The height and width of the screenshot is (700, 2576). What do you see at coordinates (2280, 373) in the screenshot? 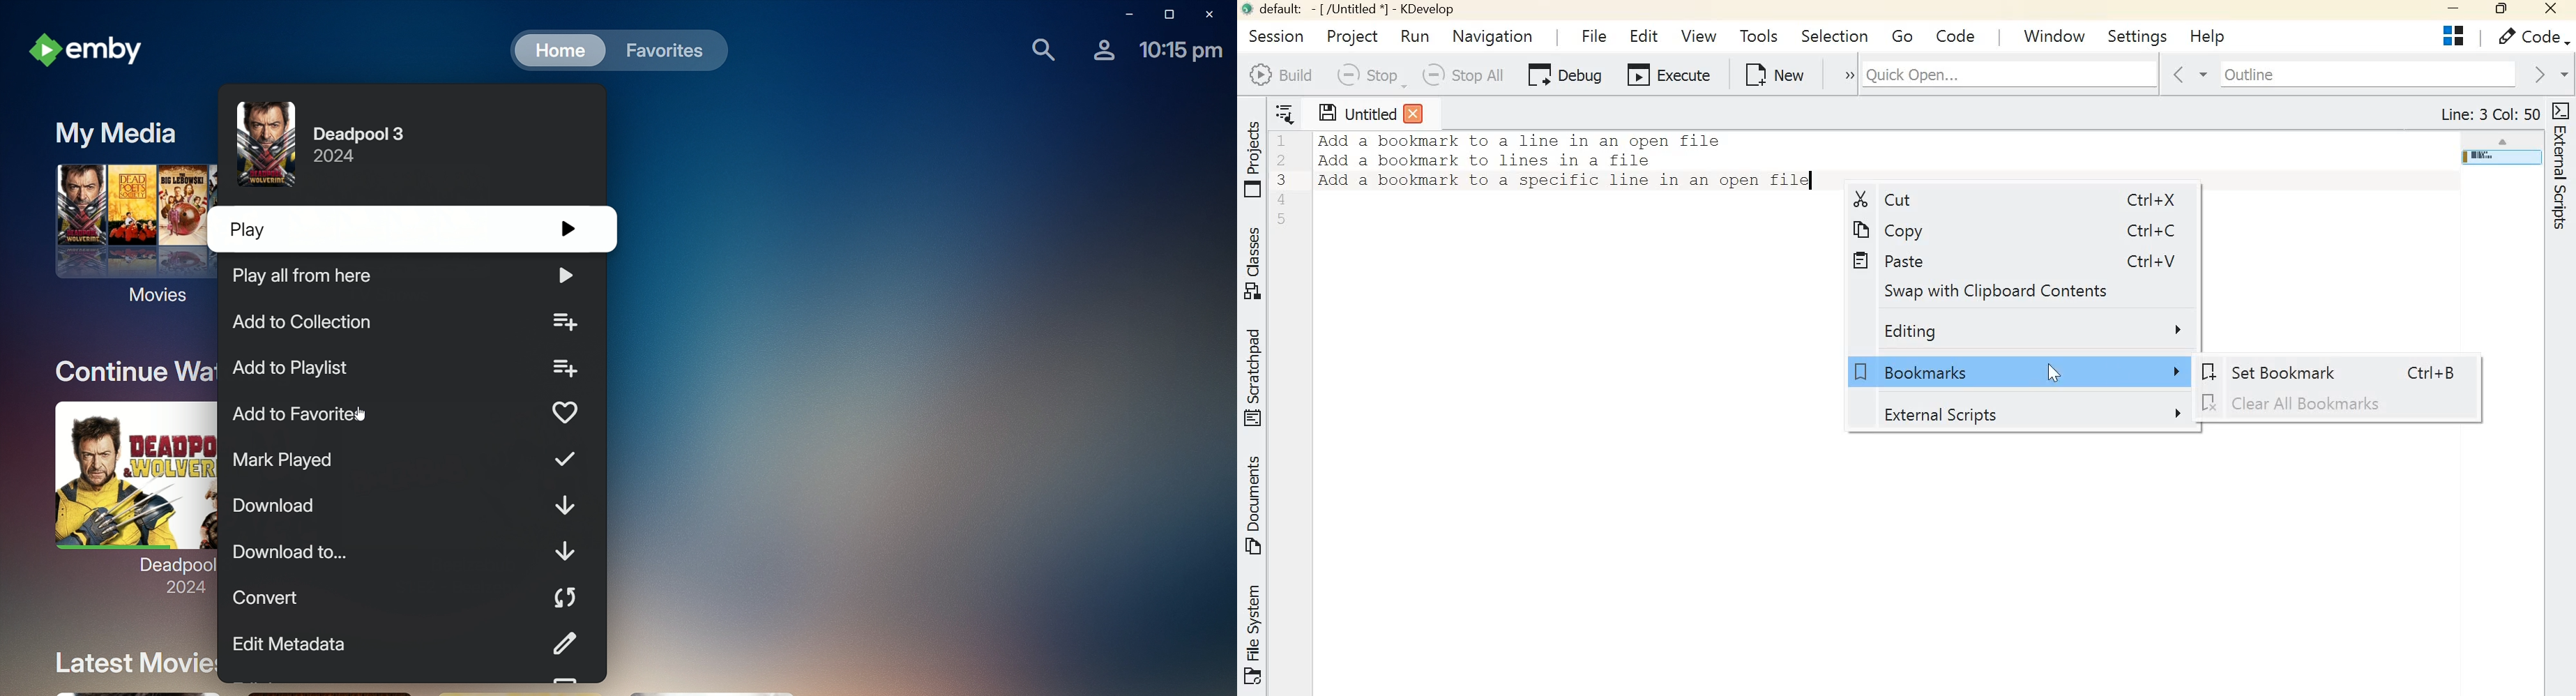
I see `Set bookmark` at bounding box center [2280, 373].